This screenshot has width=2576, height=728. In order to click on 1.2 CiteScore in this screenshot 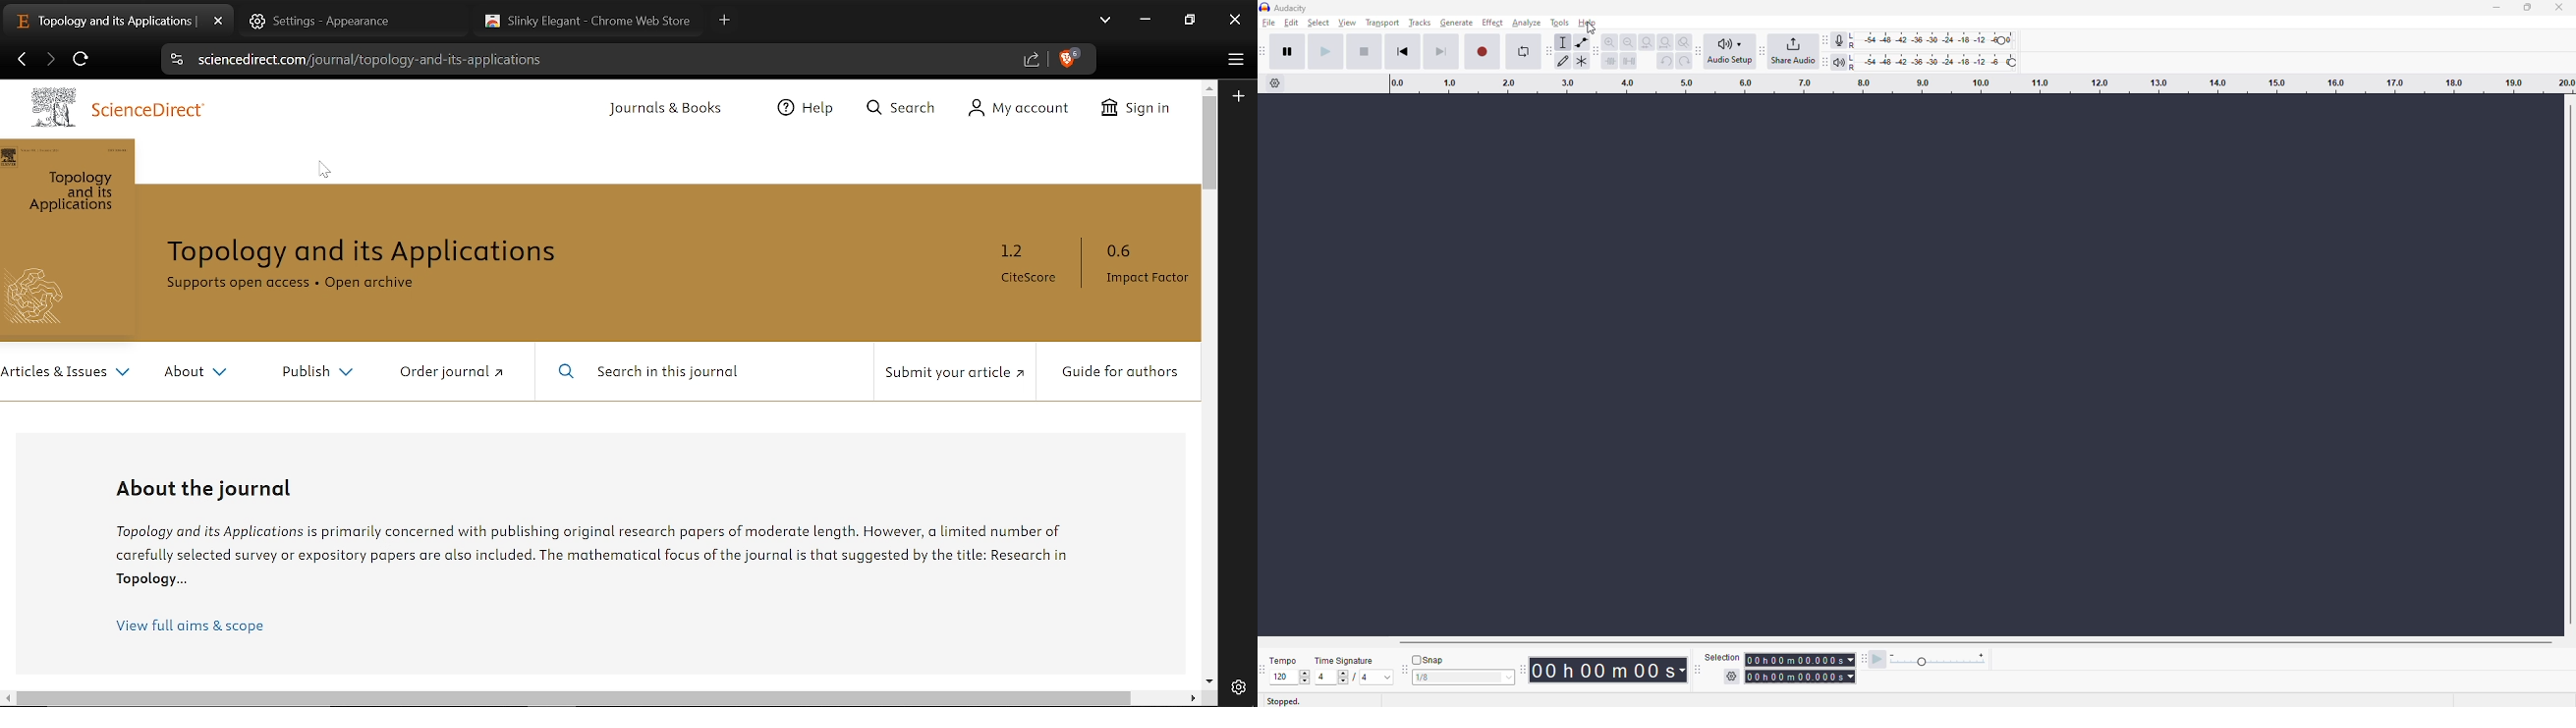, I will do `click(1029, 262)`.